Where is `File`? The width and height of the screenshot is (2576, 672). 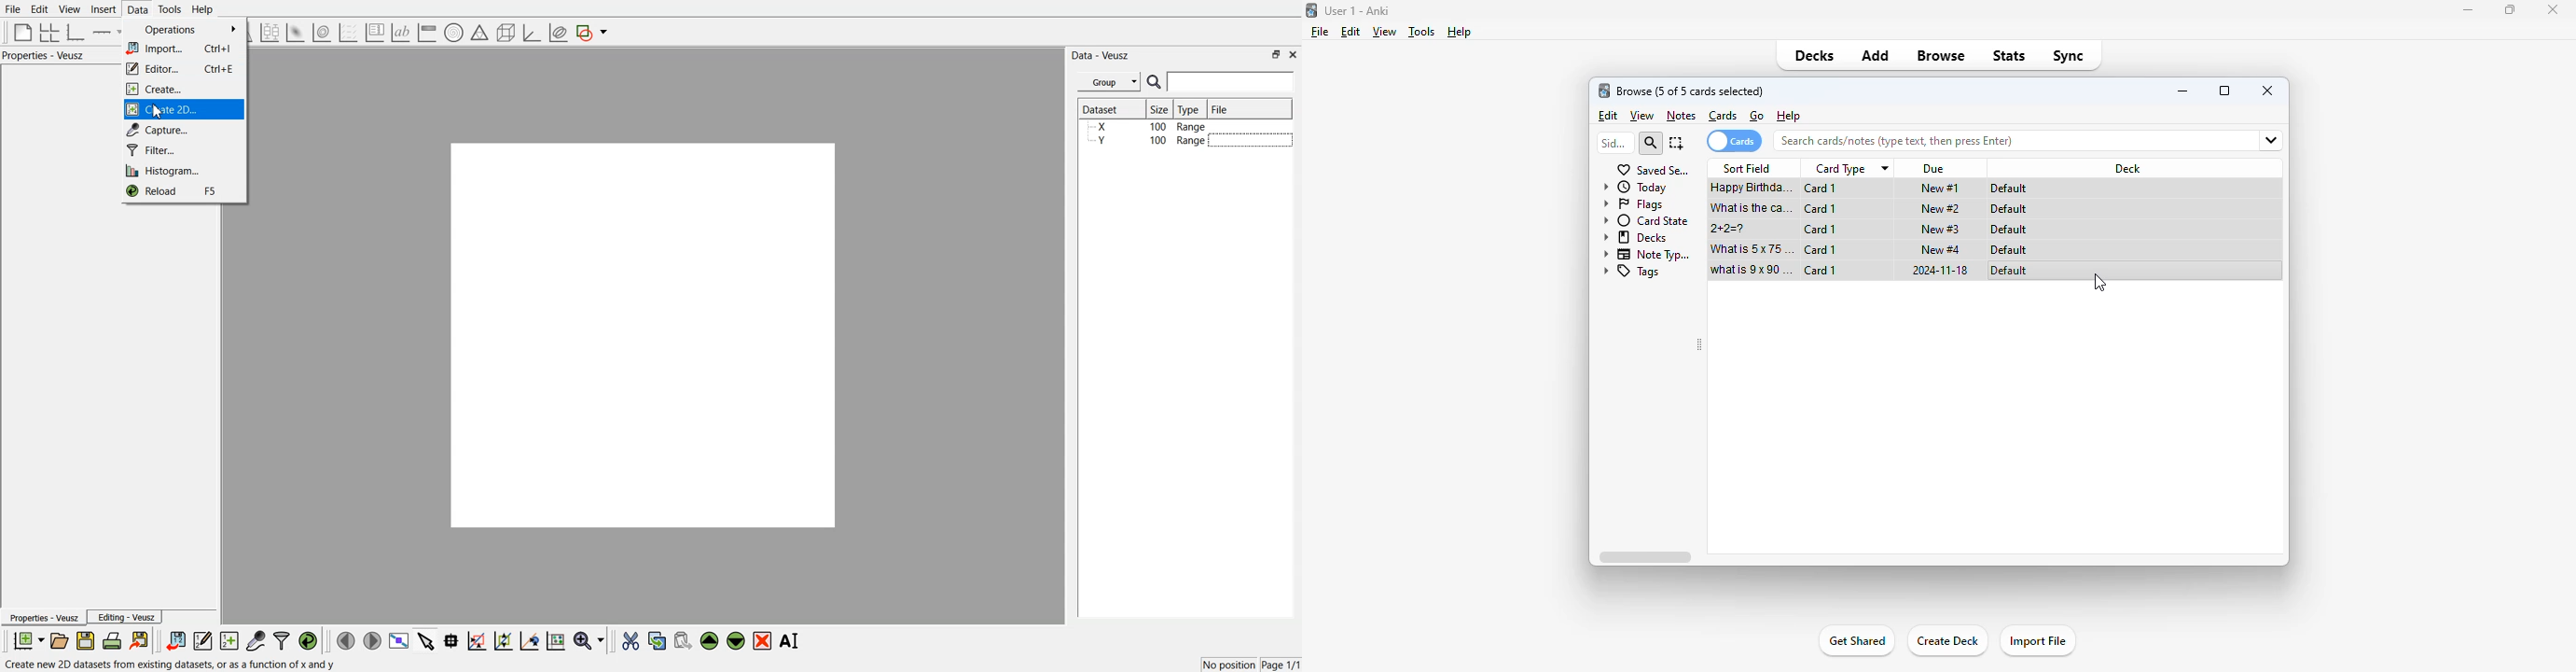 File is located at coordinates (1222, 109).